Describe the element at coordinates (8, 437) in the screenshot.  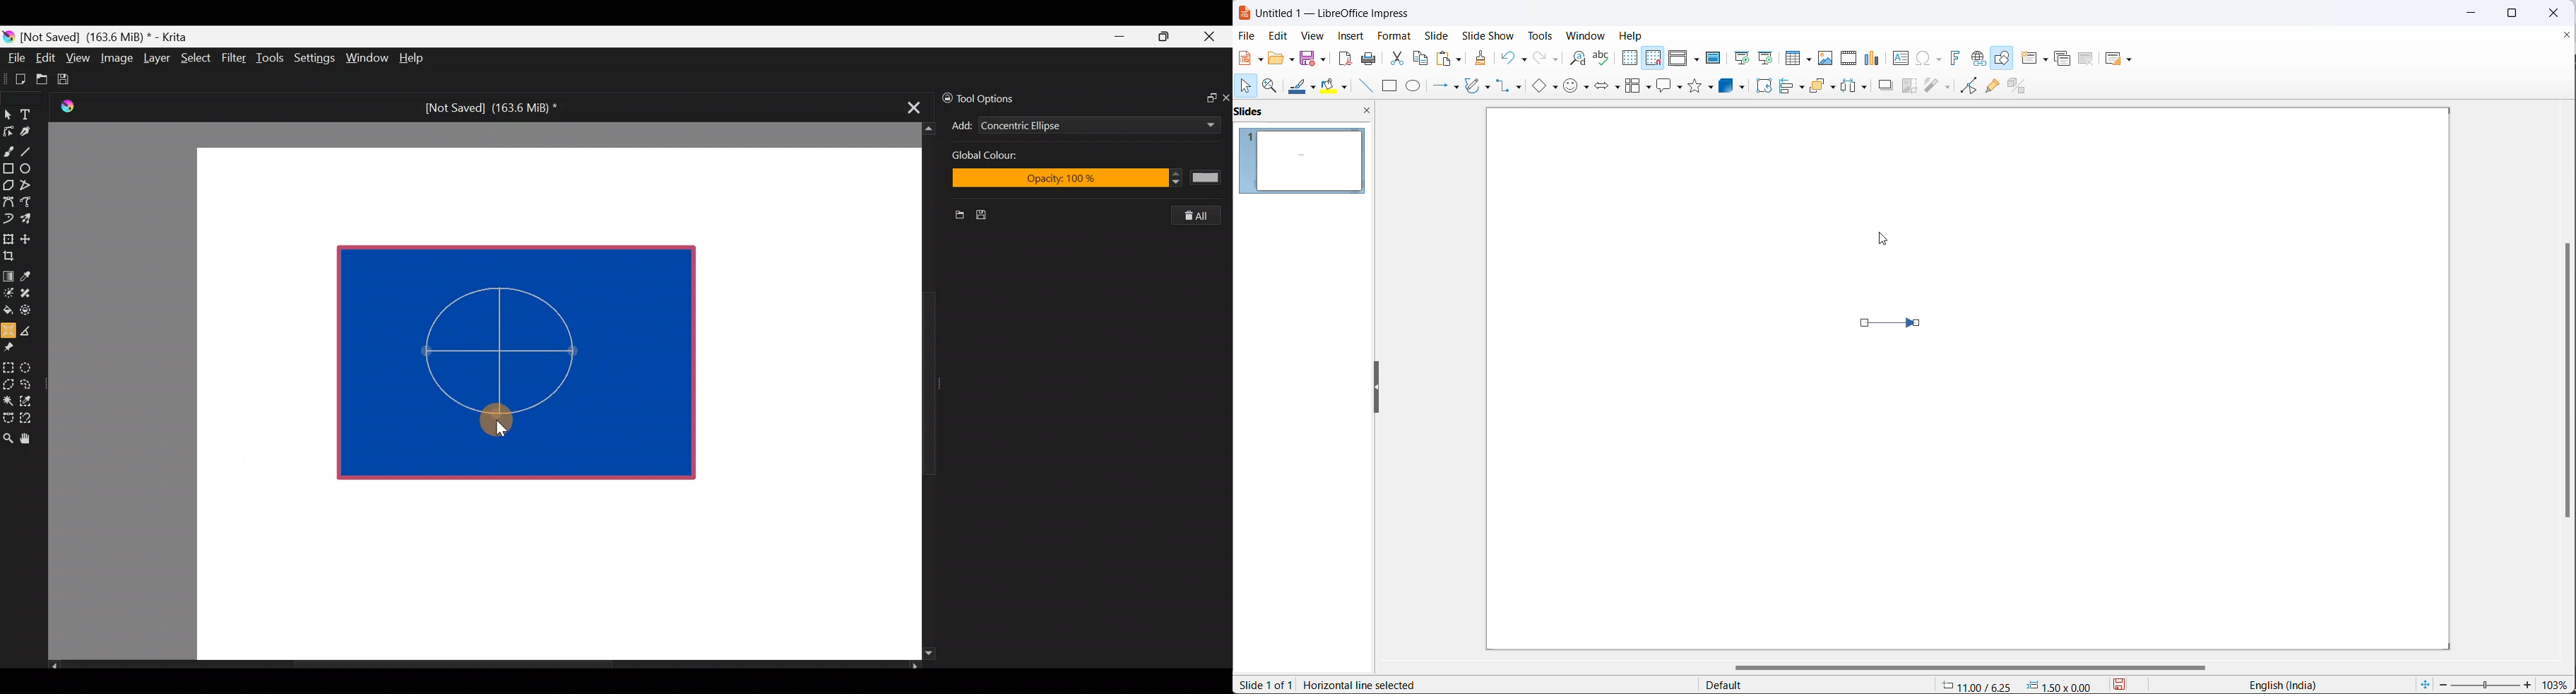
I see `Zoom tool` at that location.